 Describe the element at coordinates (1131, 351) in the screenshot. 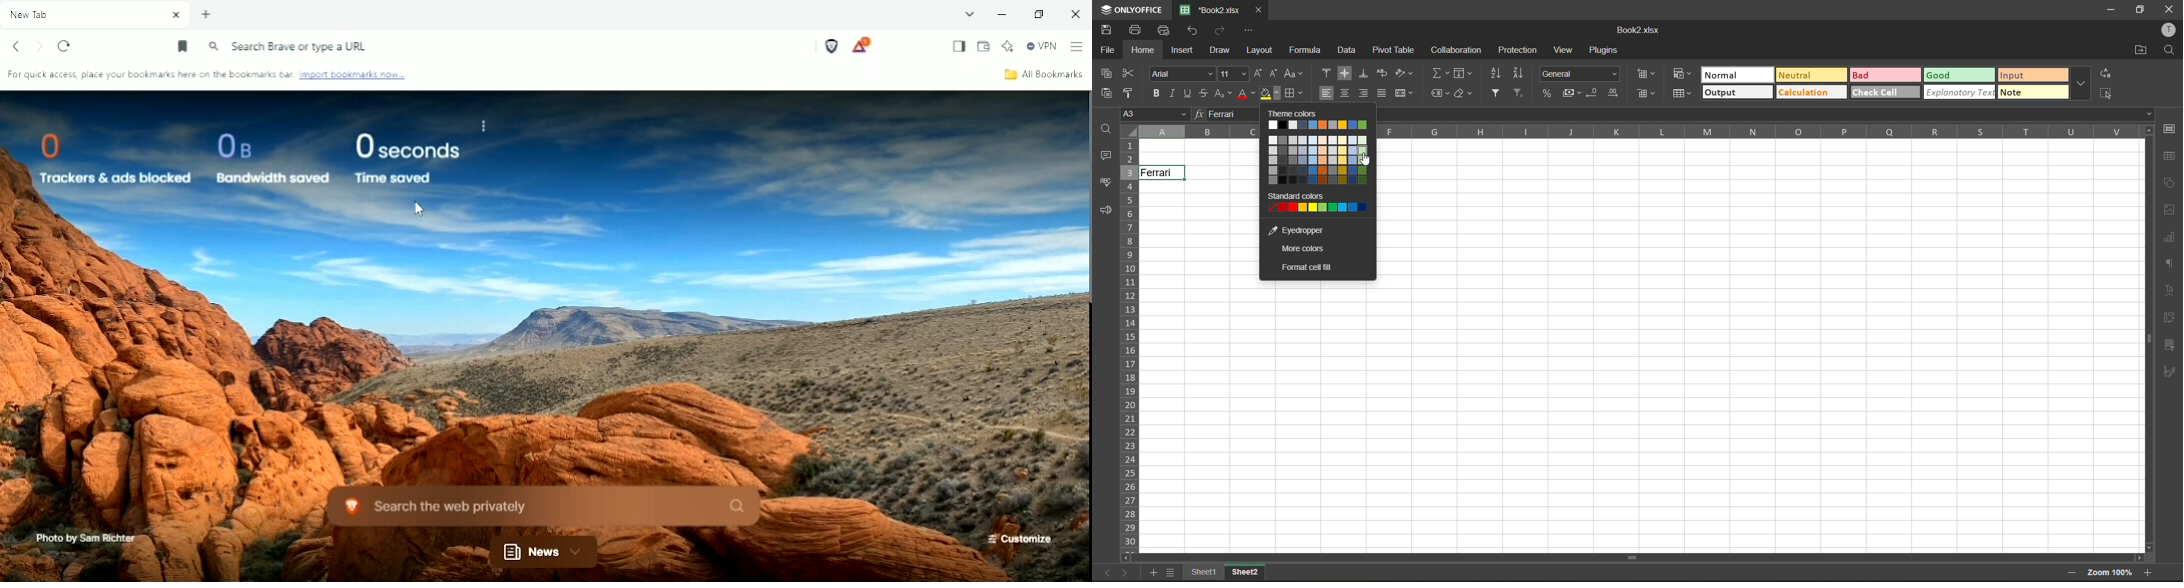

I see `row numbers` at that location.